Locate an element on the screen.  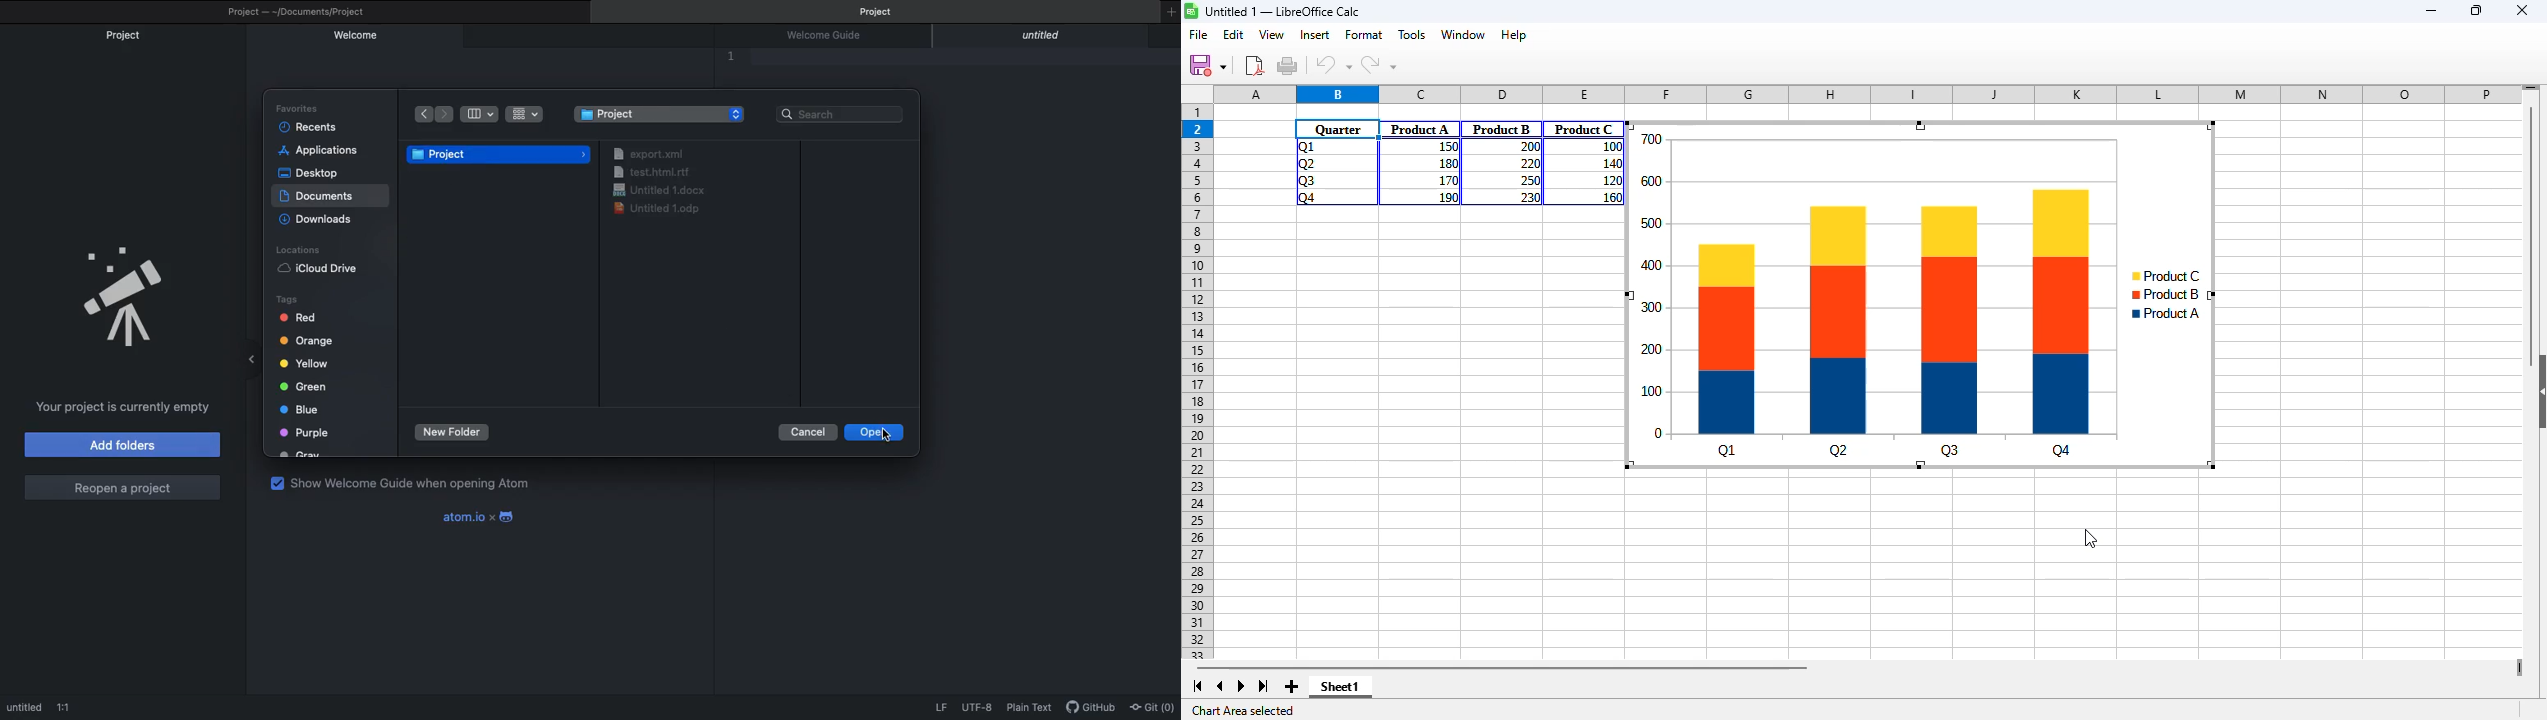
redo is located at coordinates (1378, 65).